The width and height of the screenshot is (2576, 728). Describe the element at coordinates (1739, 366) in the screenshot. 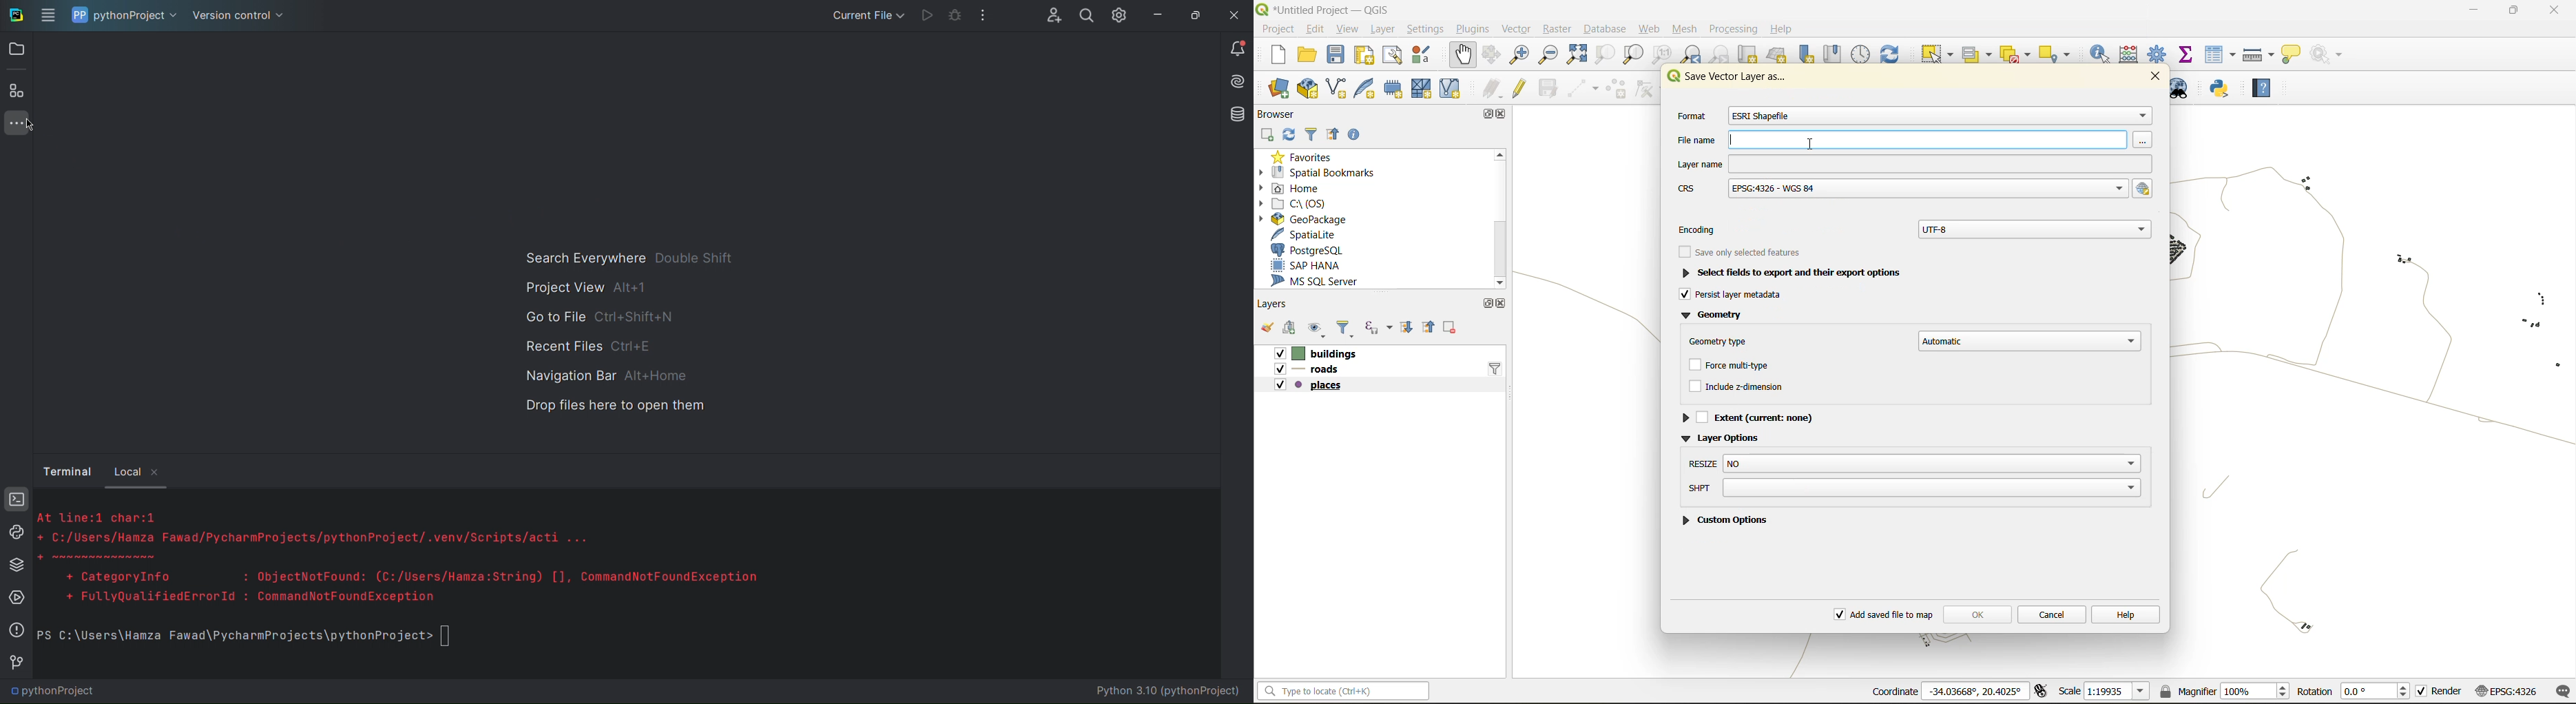

I see `Force` at that location.